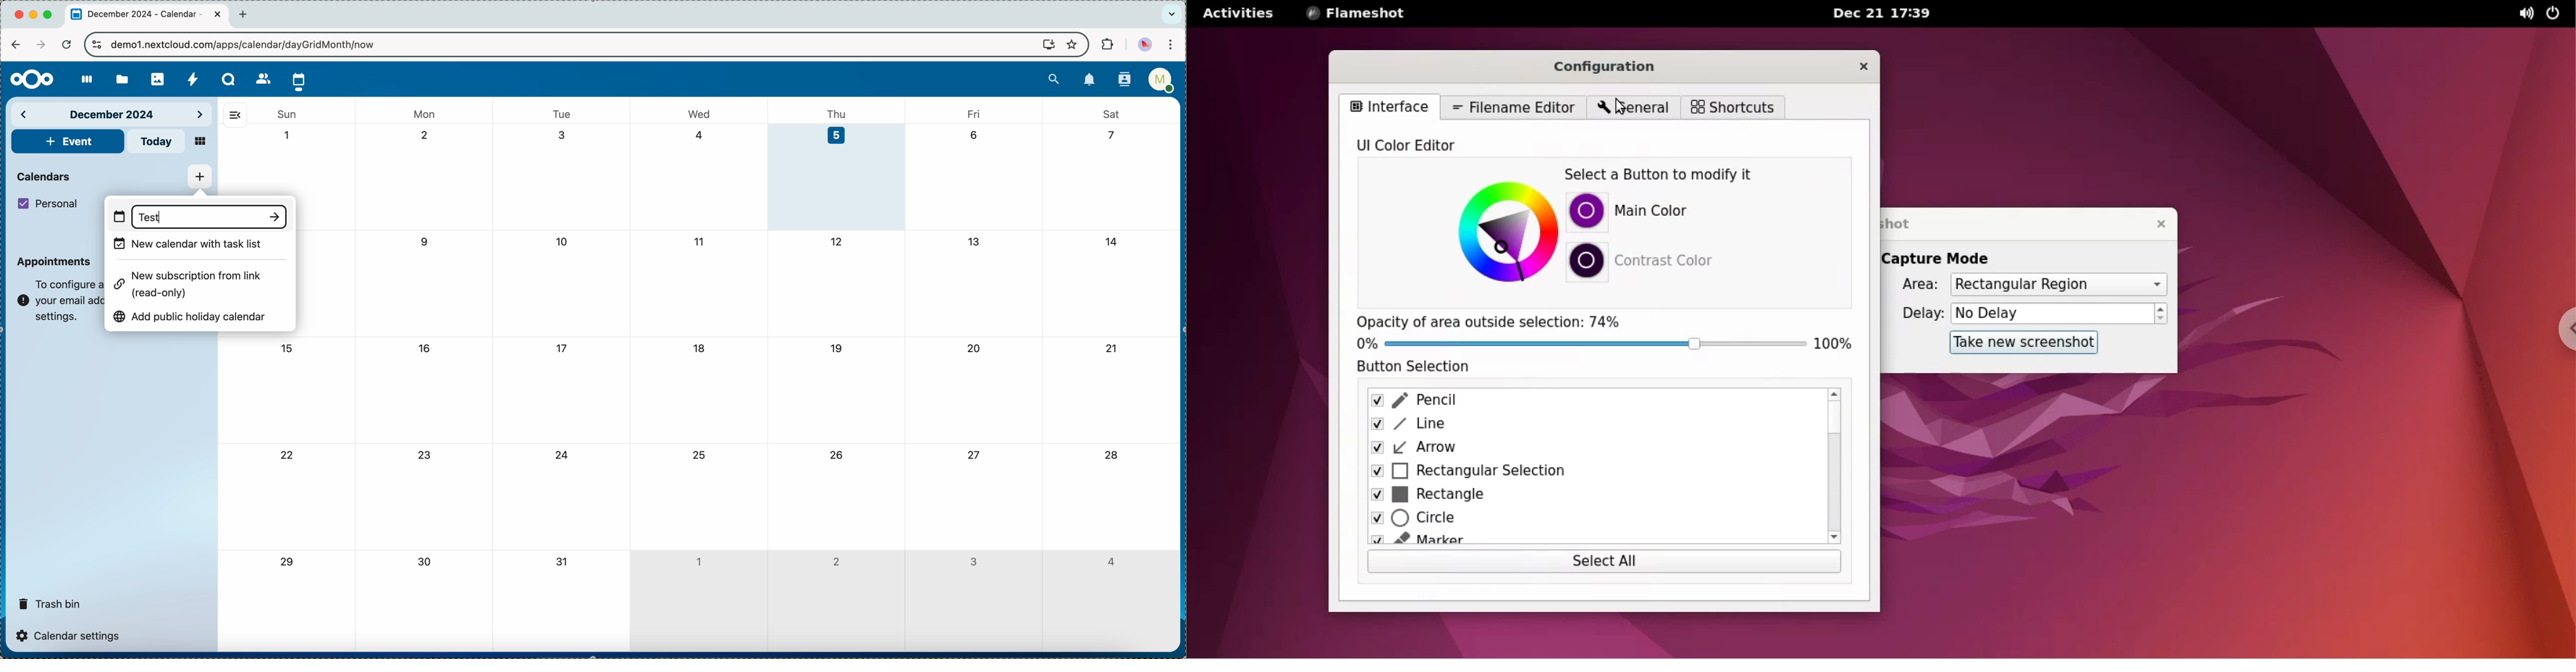 The width and height of the screenshot is (2576, 672). Describe the element at coordinates (1045, 45) in the screenshot. I see `screen` at that location.